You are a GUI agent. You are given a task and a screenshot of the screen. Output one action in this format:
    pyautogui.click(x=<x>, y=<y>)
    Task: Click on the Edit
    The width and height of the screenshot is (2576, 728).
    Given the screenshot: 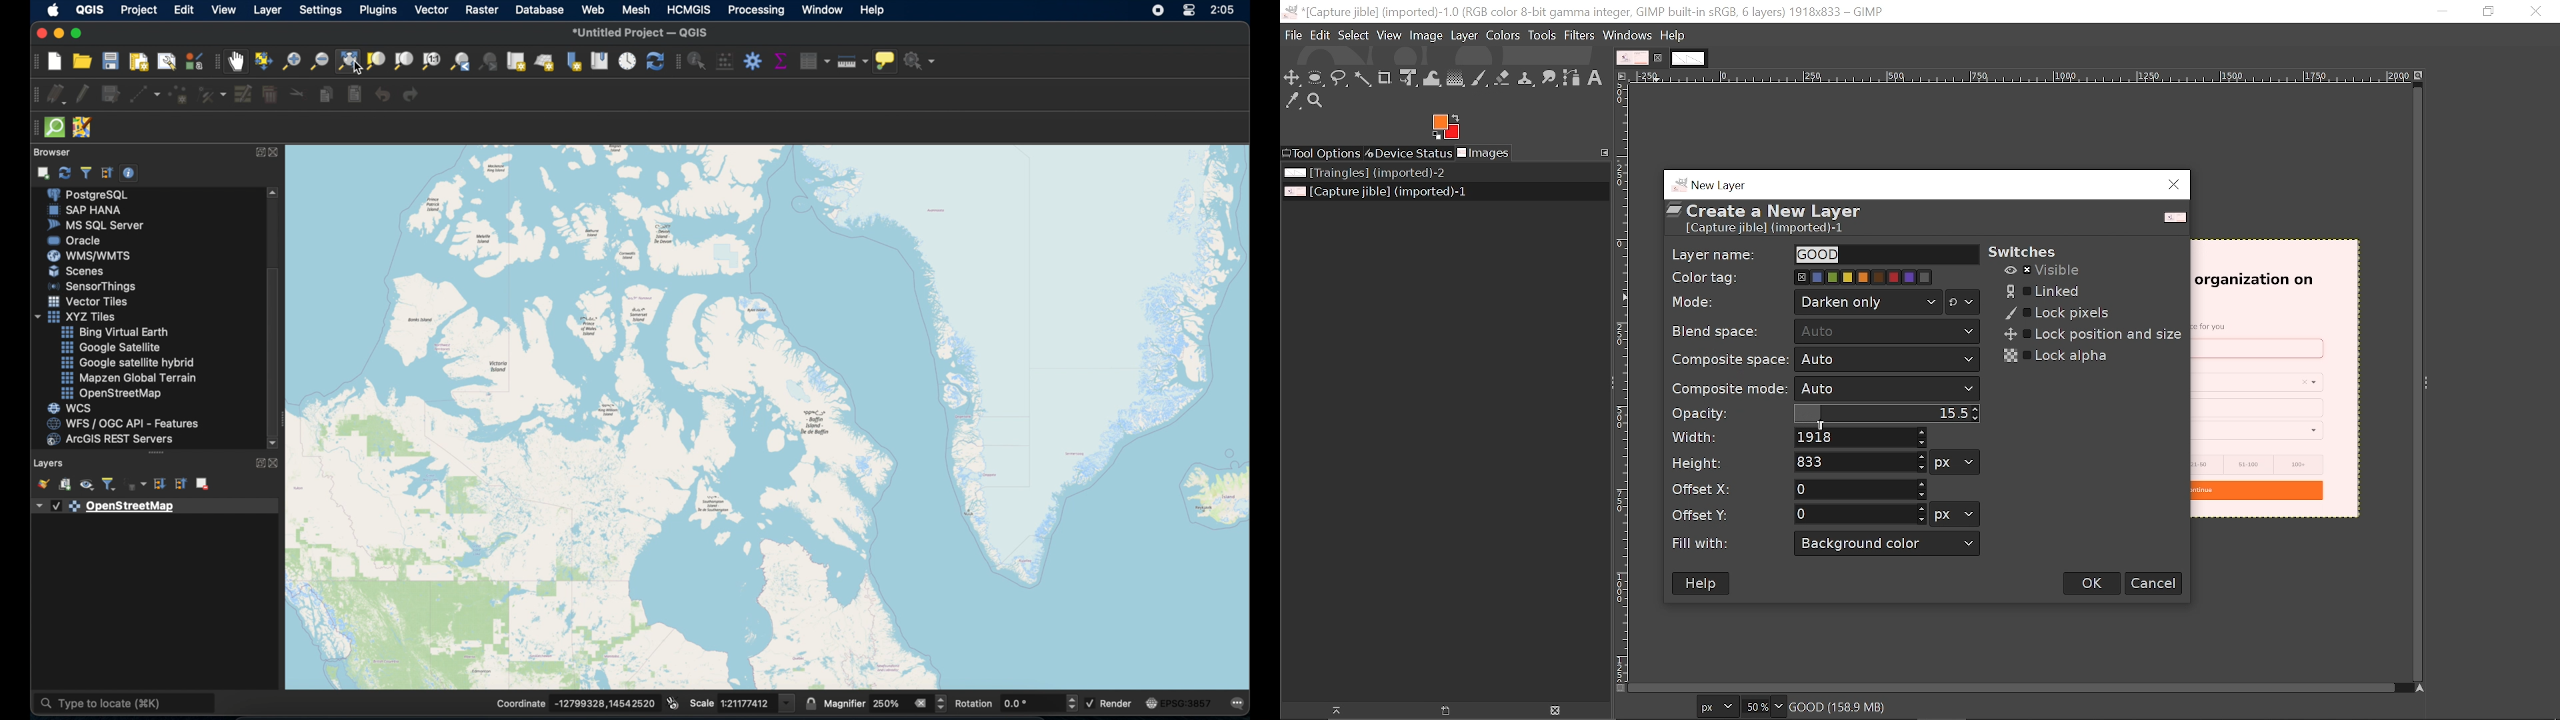 What is the action you would take?
    pyautogui.click(x=1320, y=35)
    